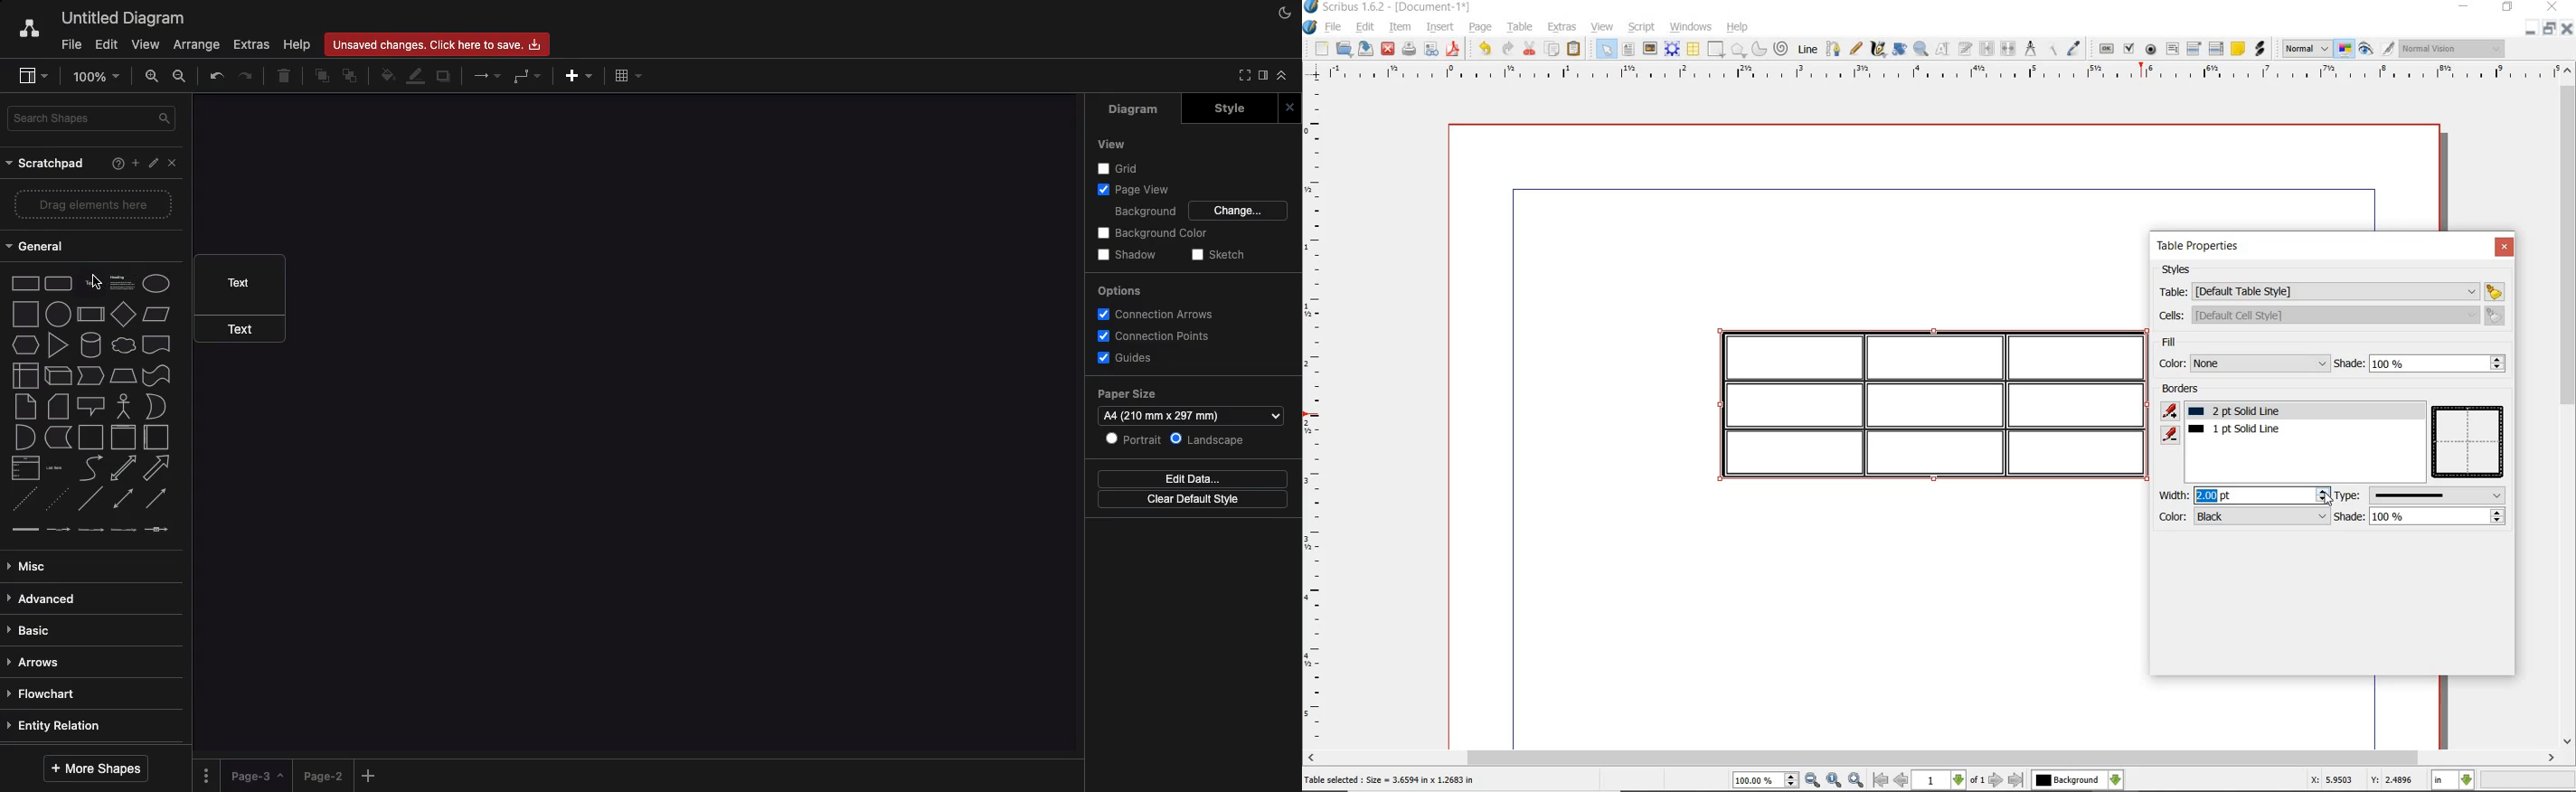 The width and height of the screenshot is (2576, 812). Describe the element at coordinates (1127, 110) in the screenshot. I see `Diagram` at that location.